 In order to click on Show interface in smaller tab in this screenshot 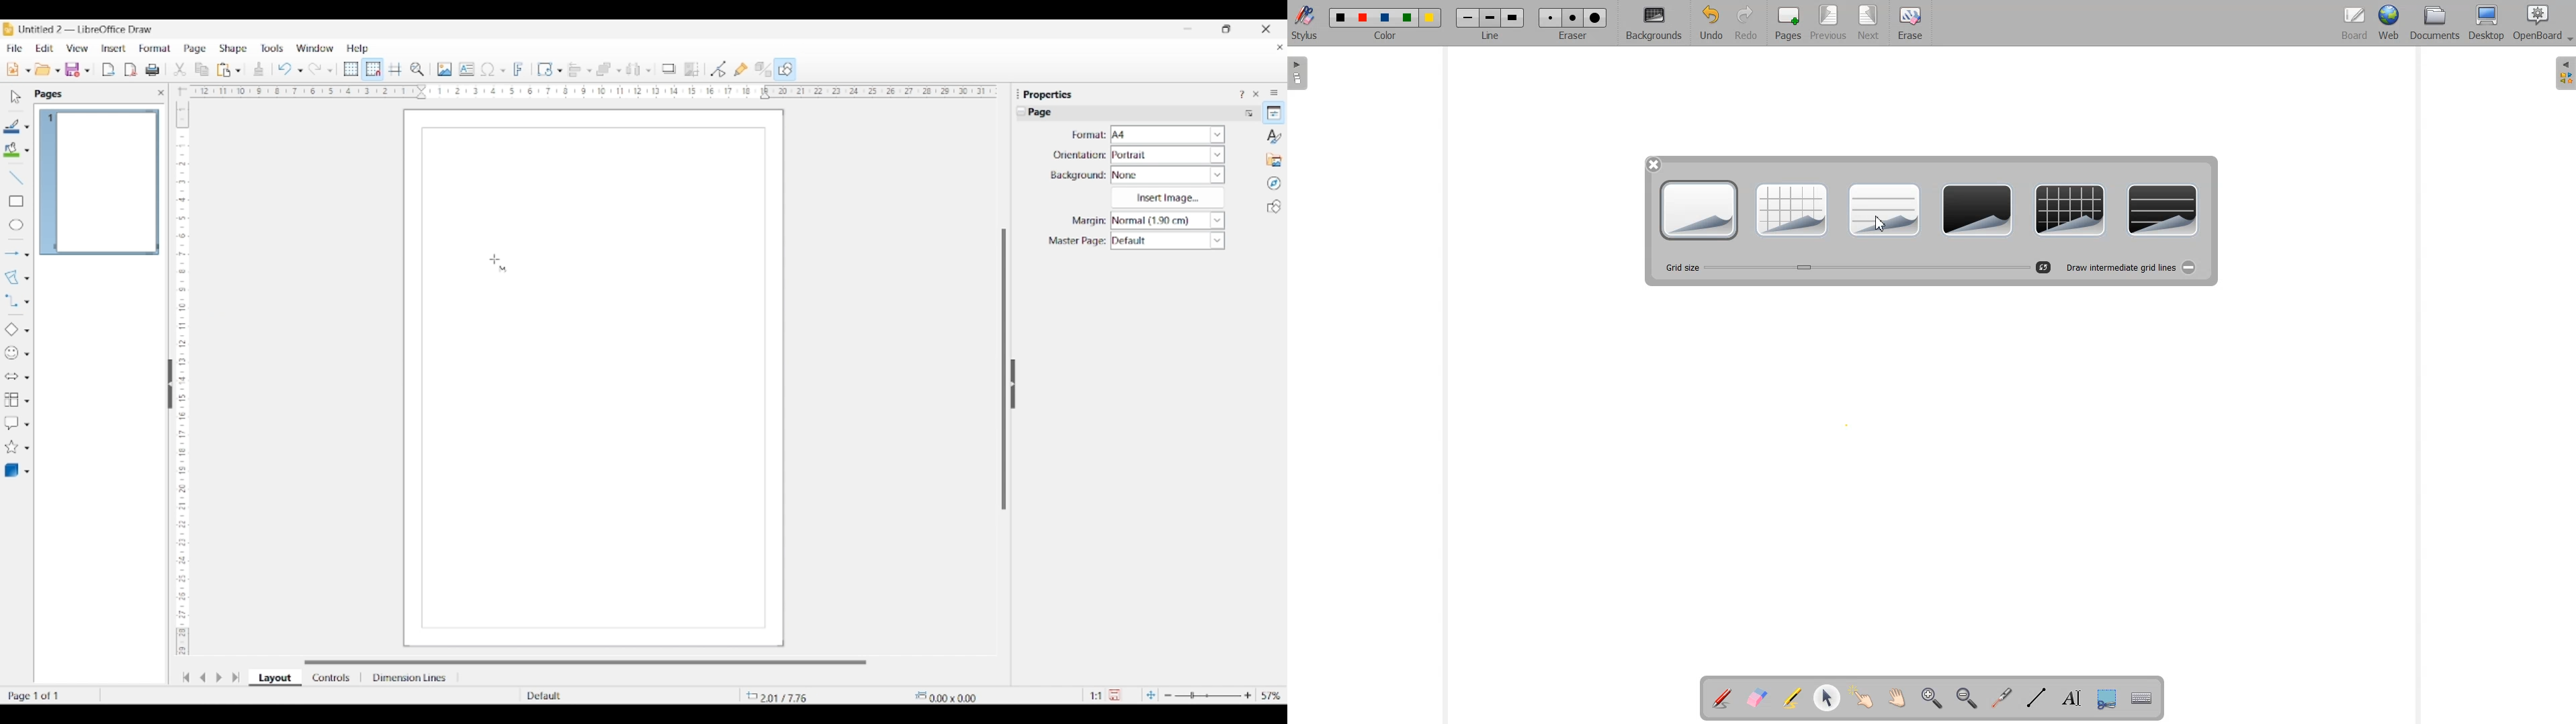, I will do `click(1226, 29)`.